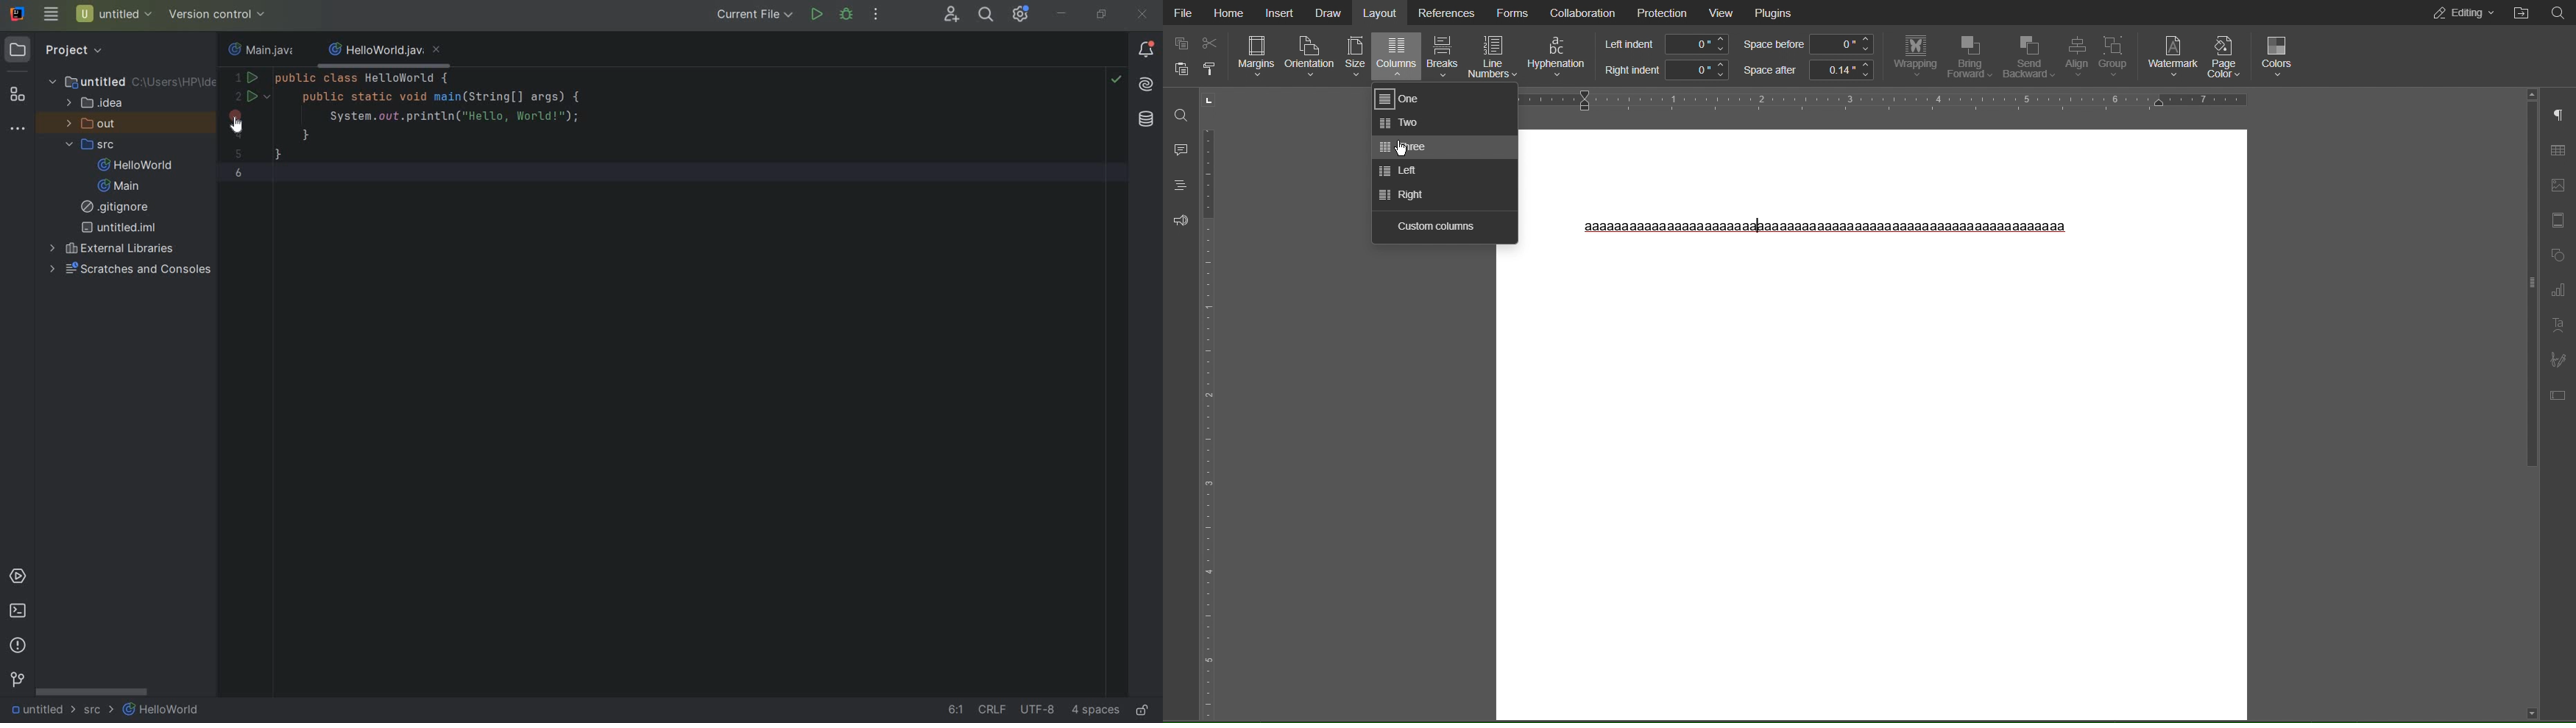 The width and height of the screenshot is (2576, 728). I want to click on Two, so click(1404, 124).